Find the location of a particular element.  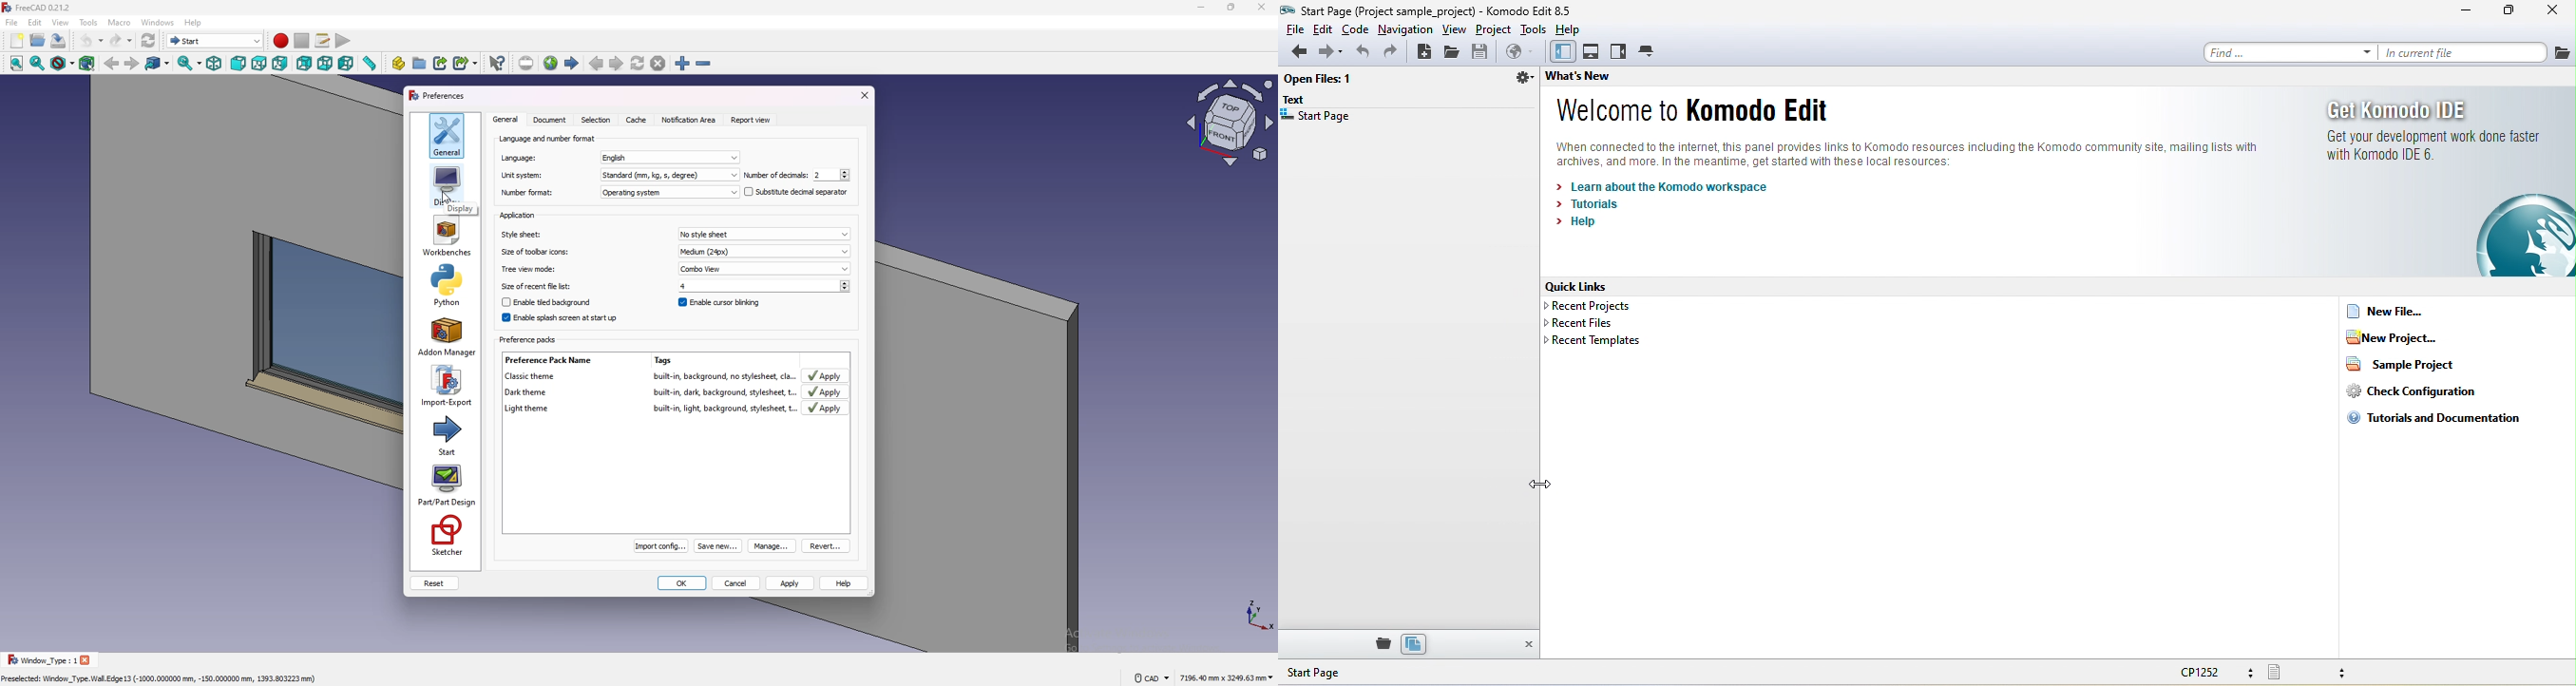

create part is located at coordinates (399, 63).